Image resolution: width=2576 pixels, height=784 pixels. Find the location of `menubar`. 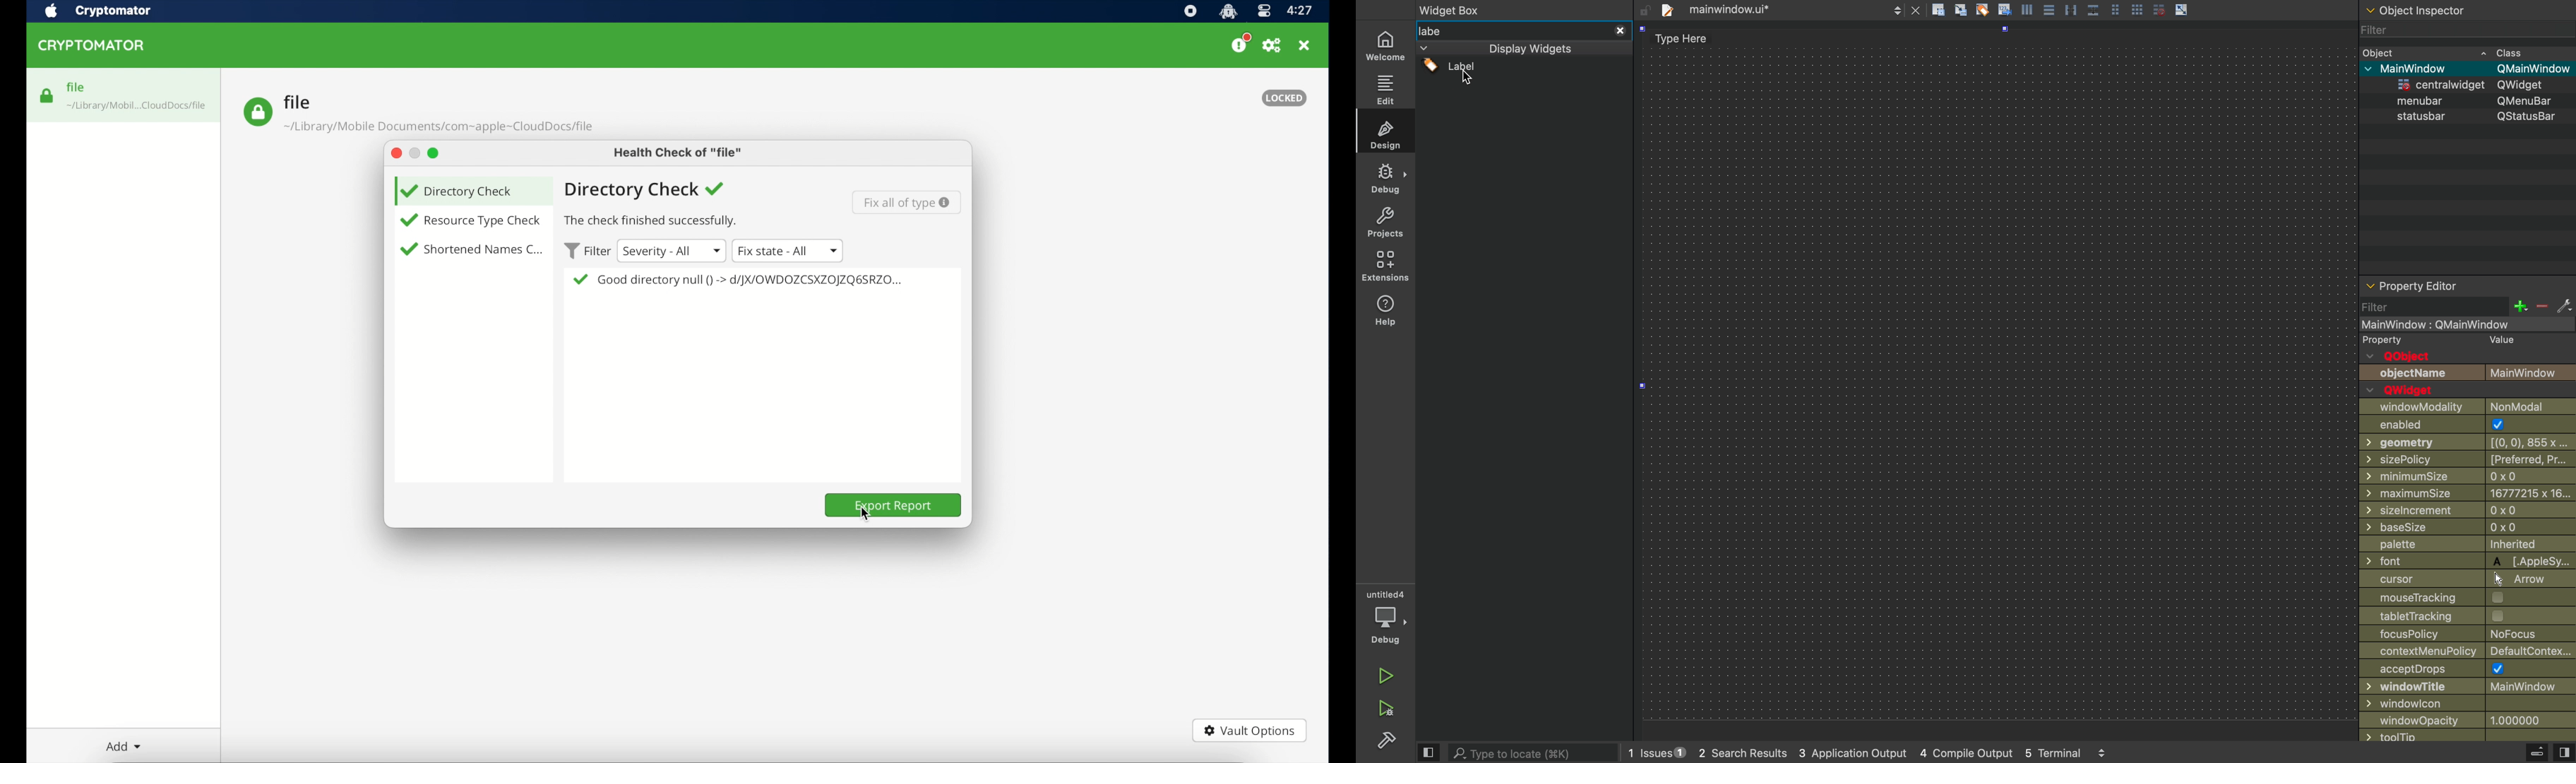

menubar is located at coordinates (2476, 101).